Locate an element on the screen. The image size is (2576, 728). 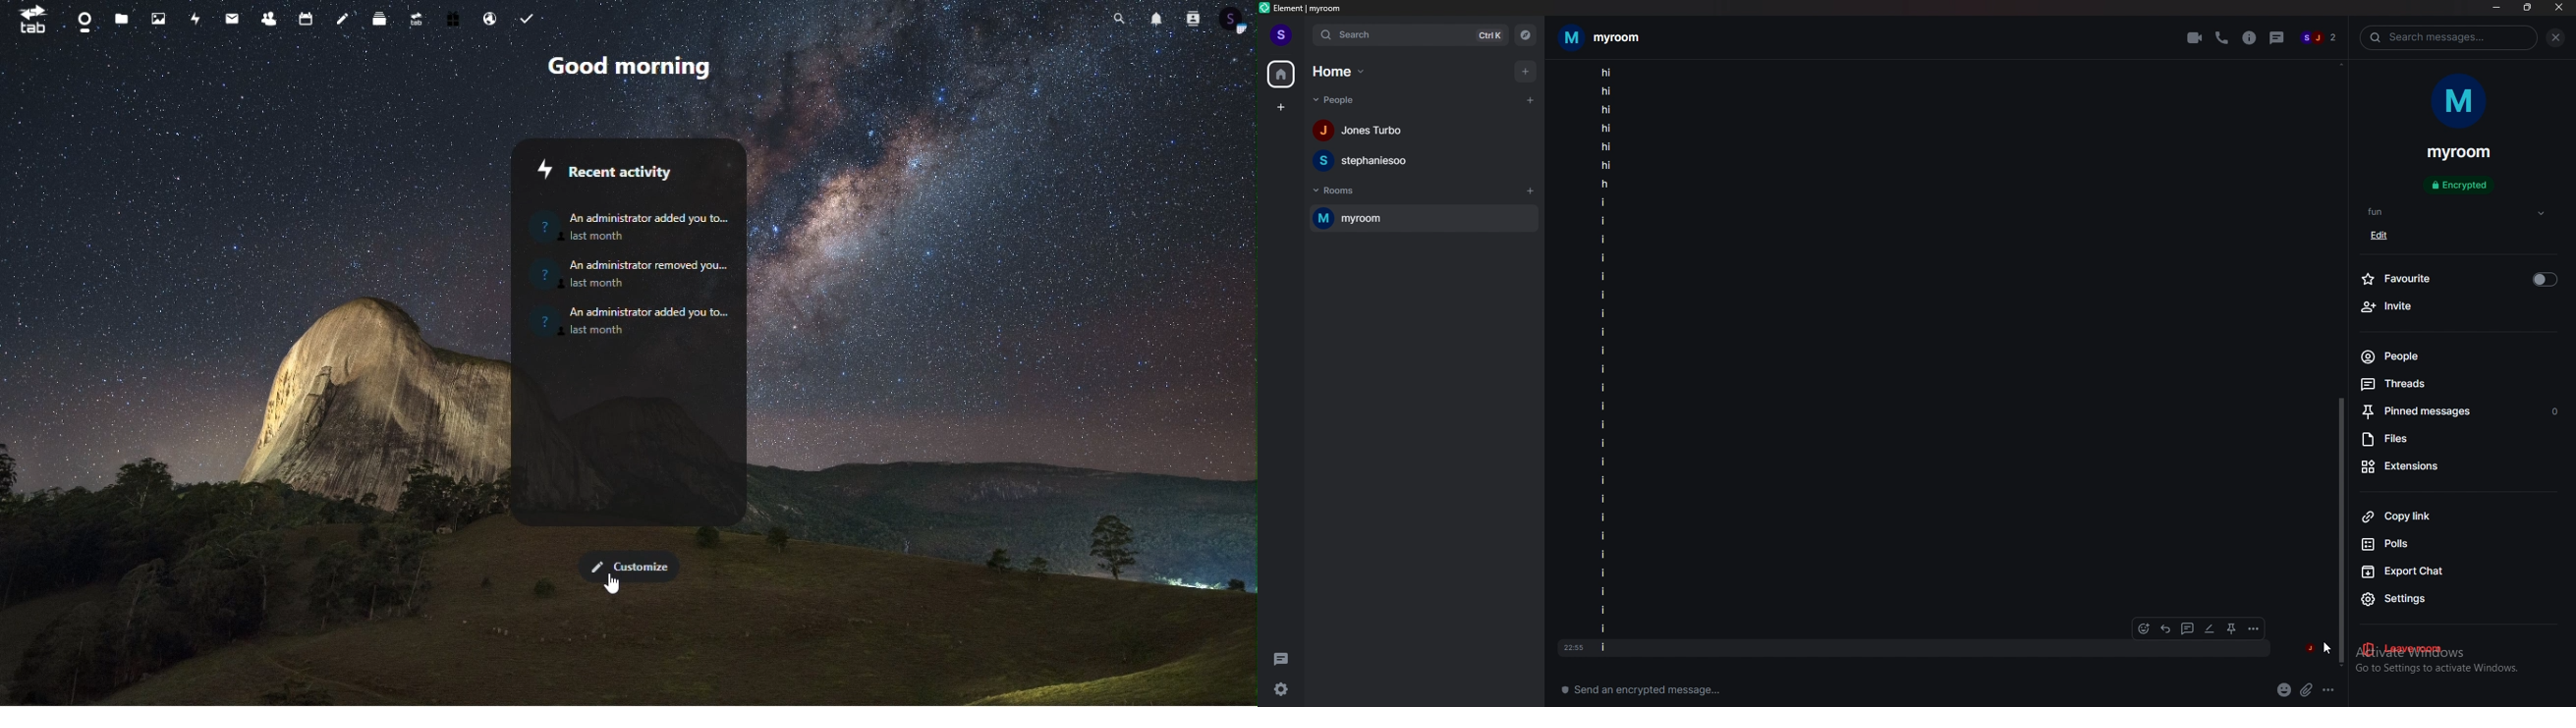
mail hosting is located at coordinates (493, 16).